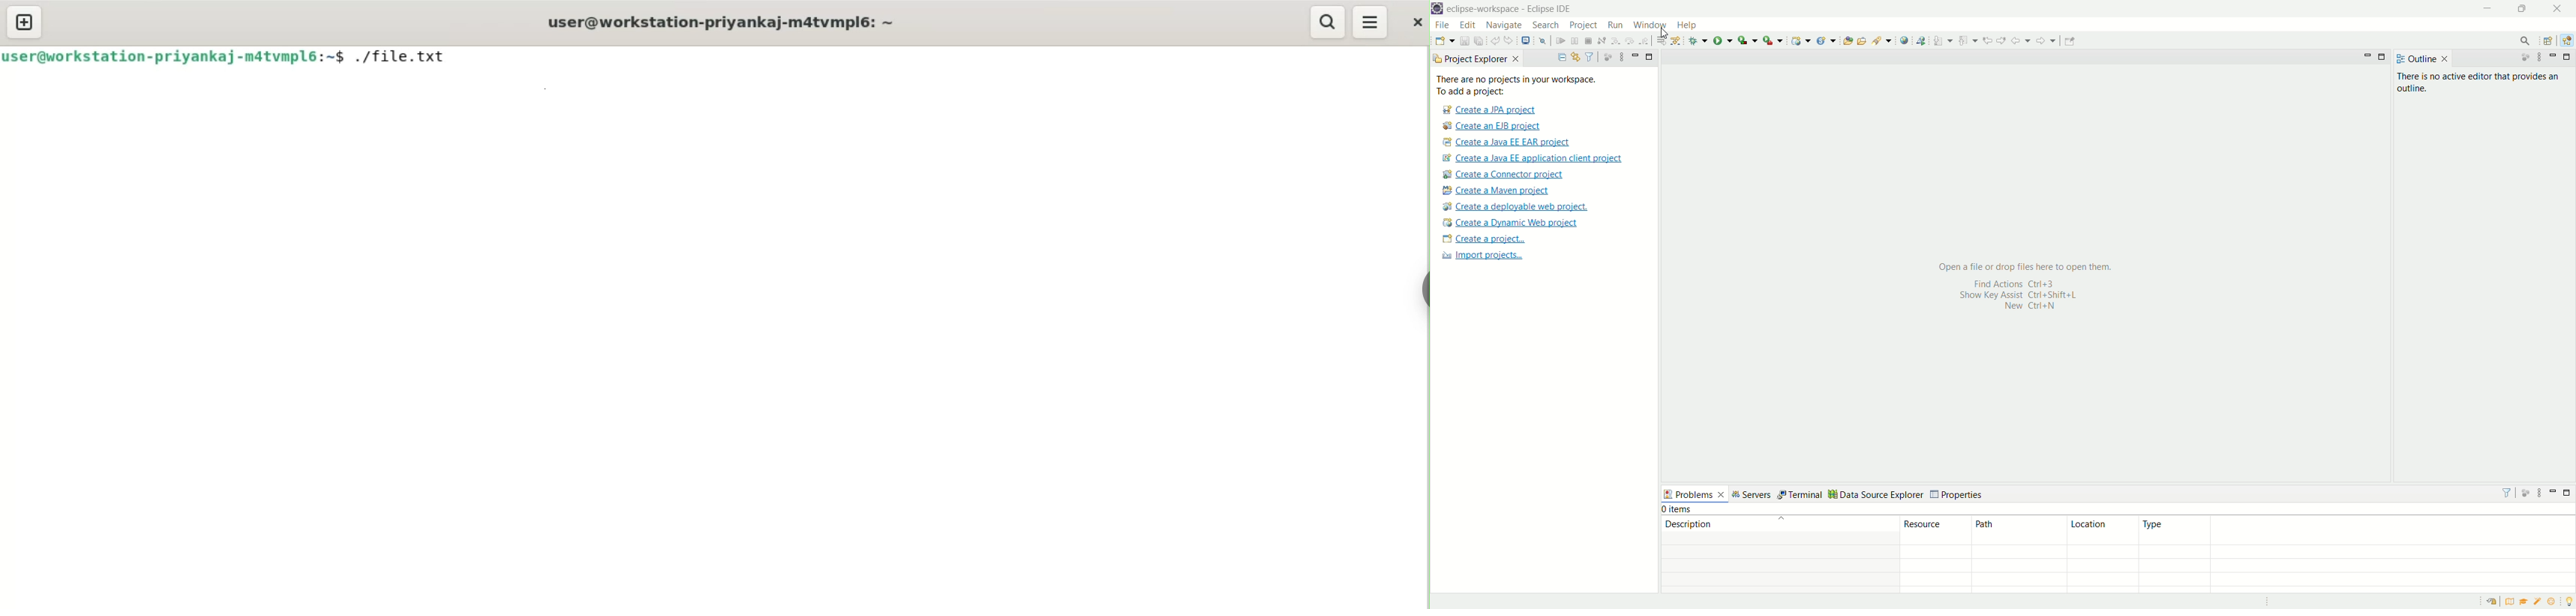 The height and width of the screenshot is (616, 2576). I want to click on navigate, so click(1505, 24).